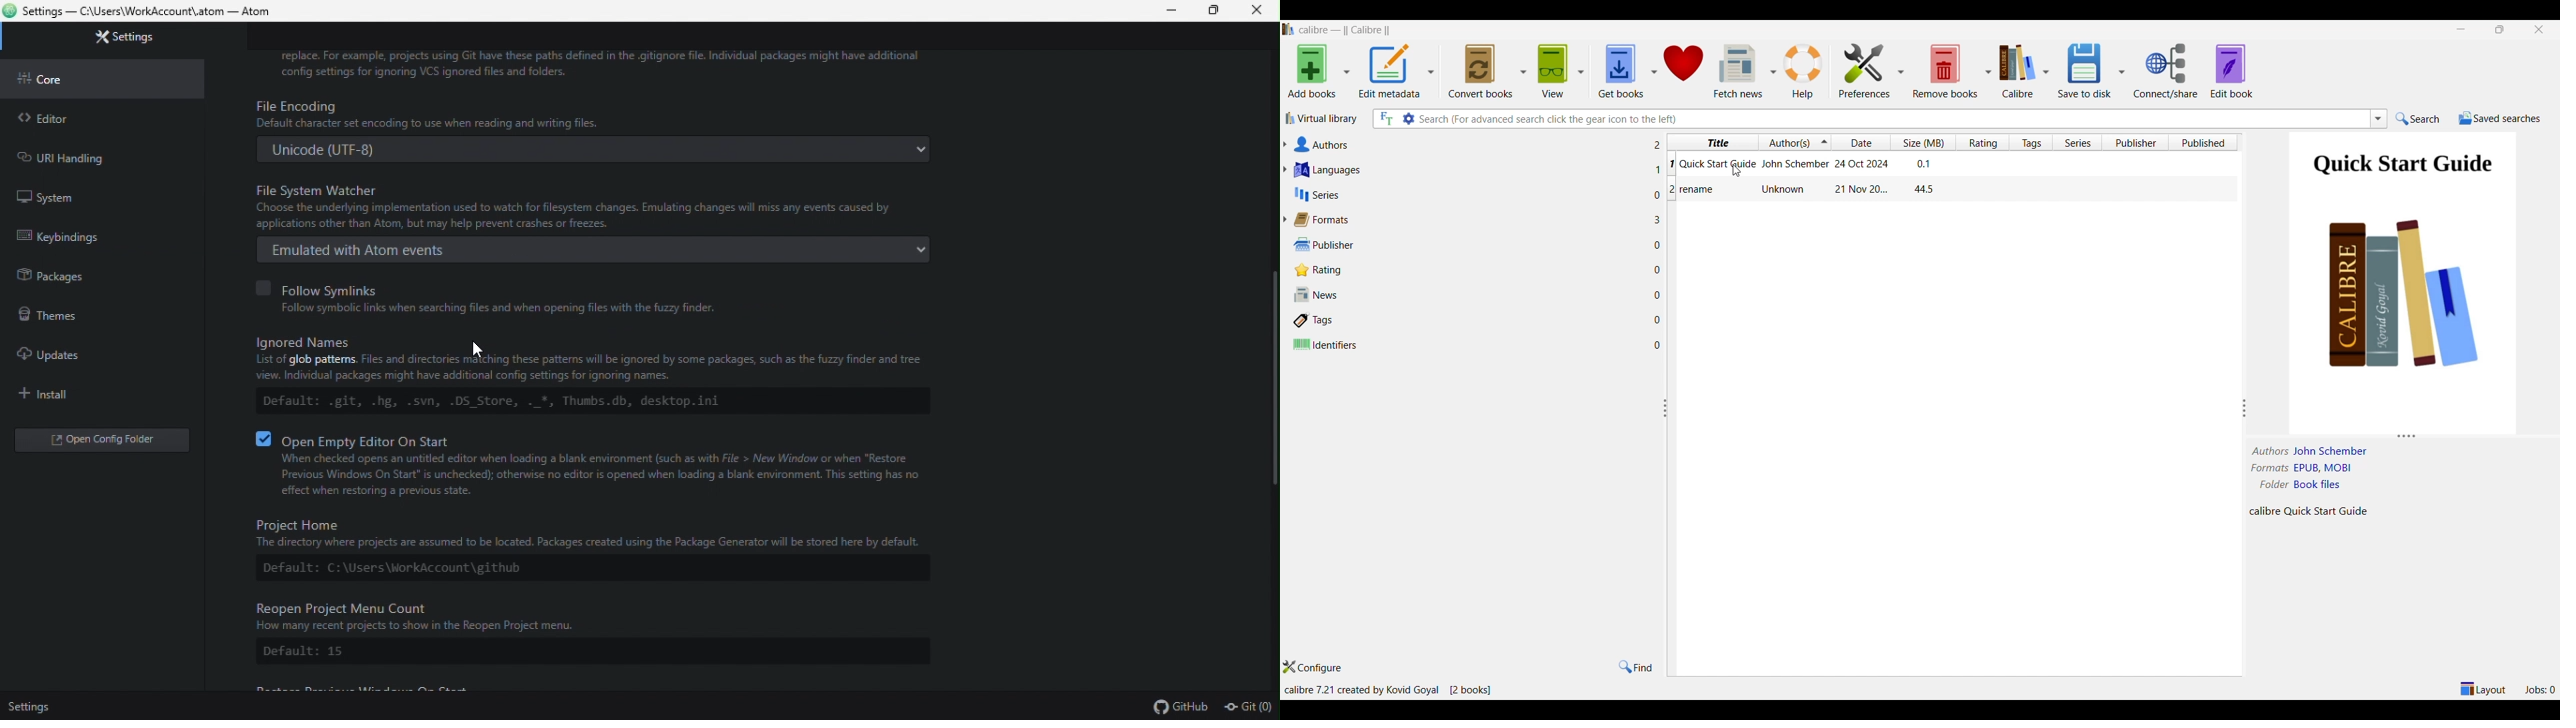  What do you see at coordinates (1321, 119) in the screenshot?
I see `Virtual library` at bounding box center [1321, 119].